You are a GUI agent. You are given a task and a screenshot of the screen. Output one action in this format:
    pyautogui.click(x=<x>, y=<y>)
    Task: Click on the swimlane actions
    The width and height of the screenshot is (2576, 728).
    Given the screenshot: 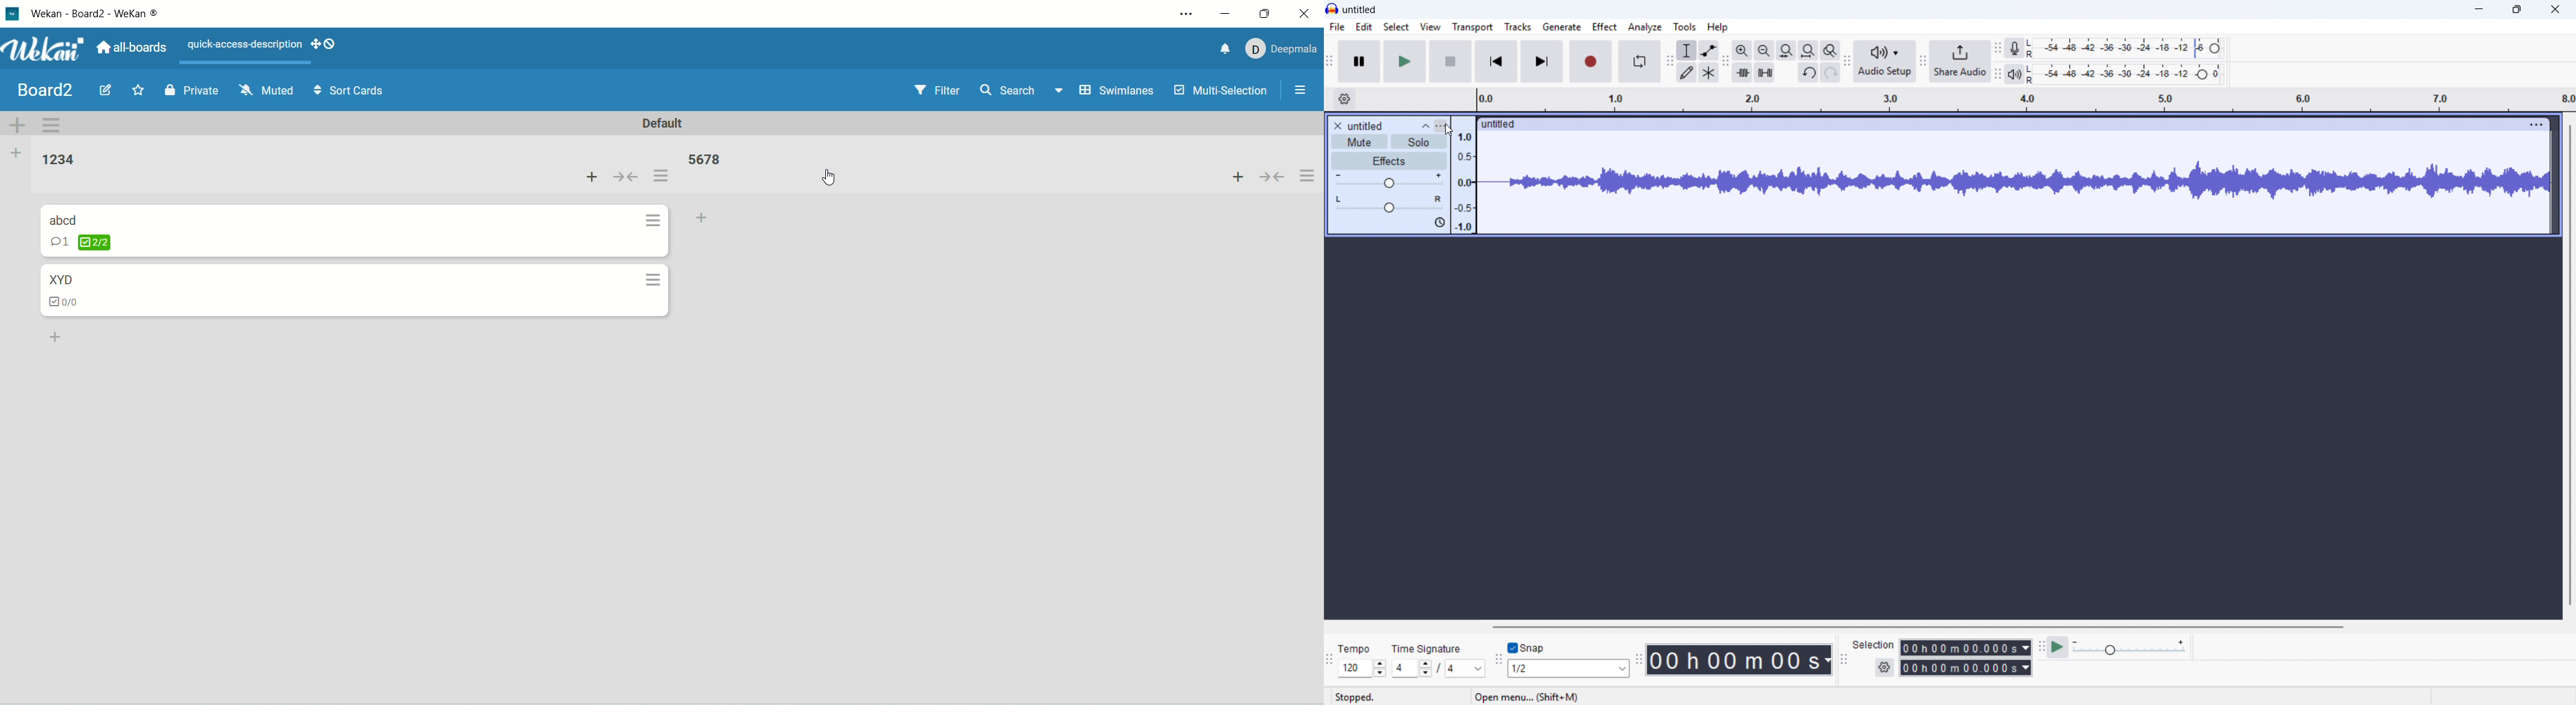 What is the action you would take?
    pyautogui.click(x=53, y=127)
    